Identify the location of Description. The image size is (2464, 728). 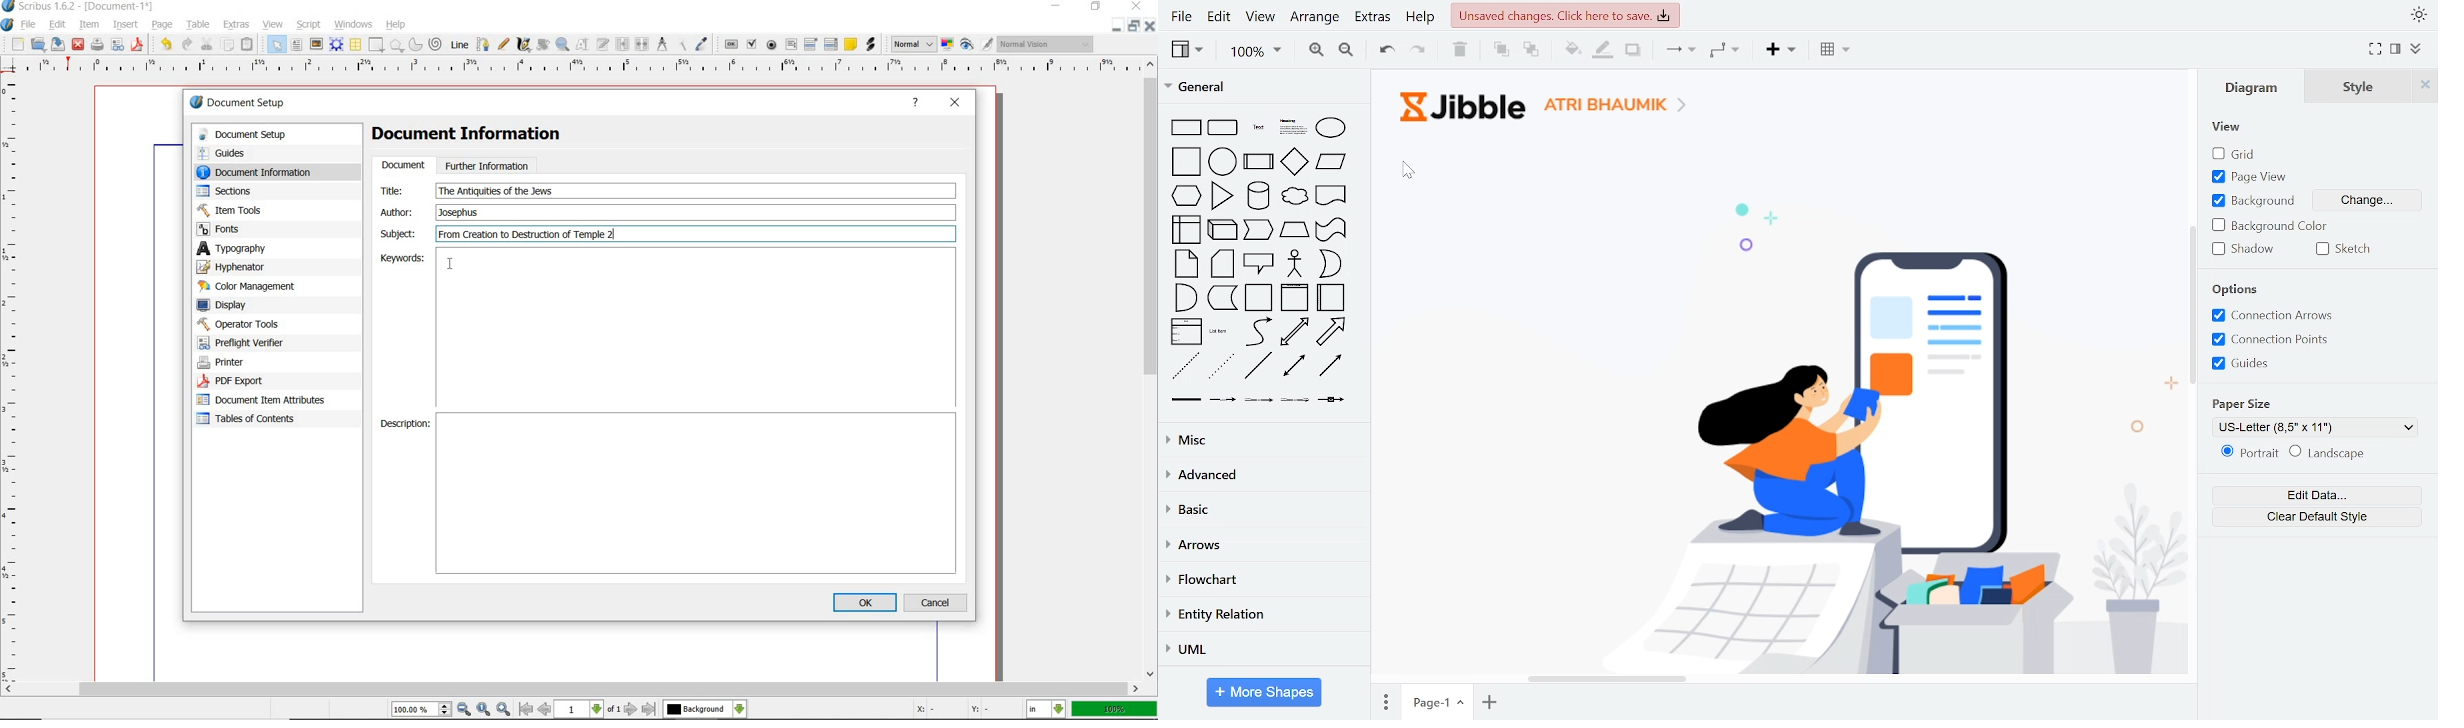
(697, 494).